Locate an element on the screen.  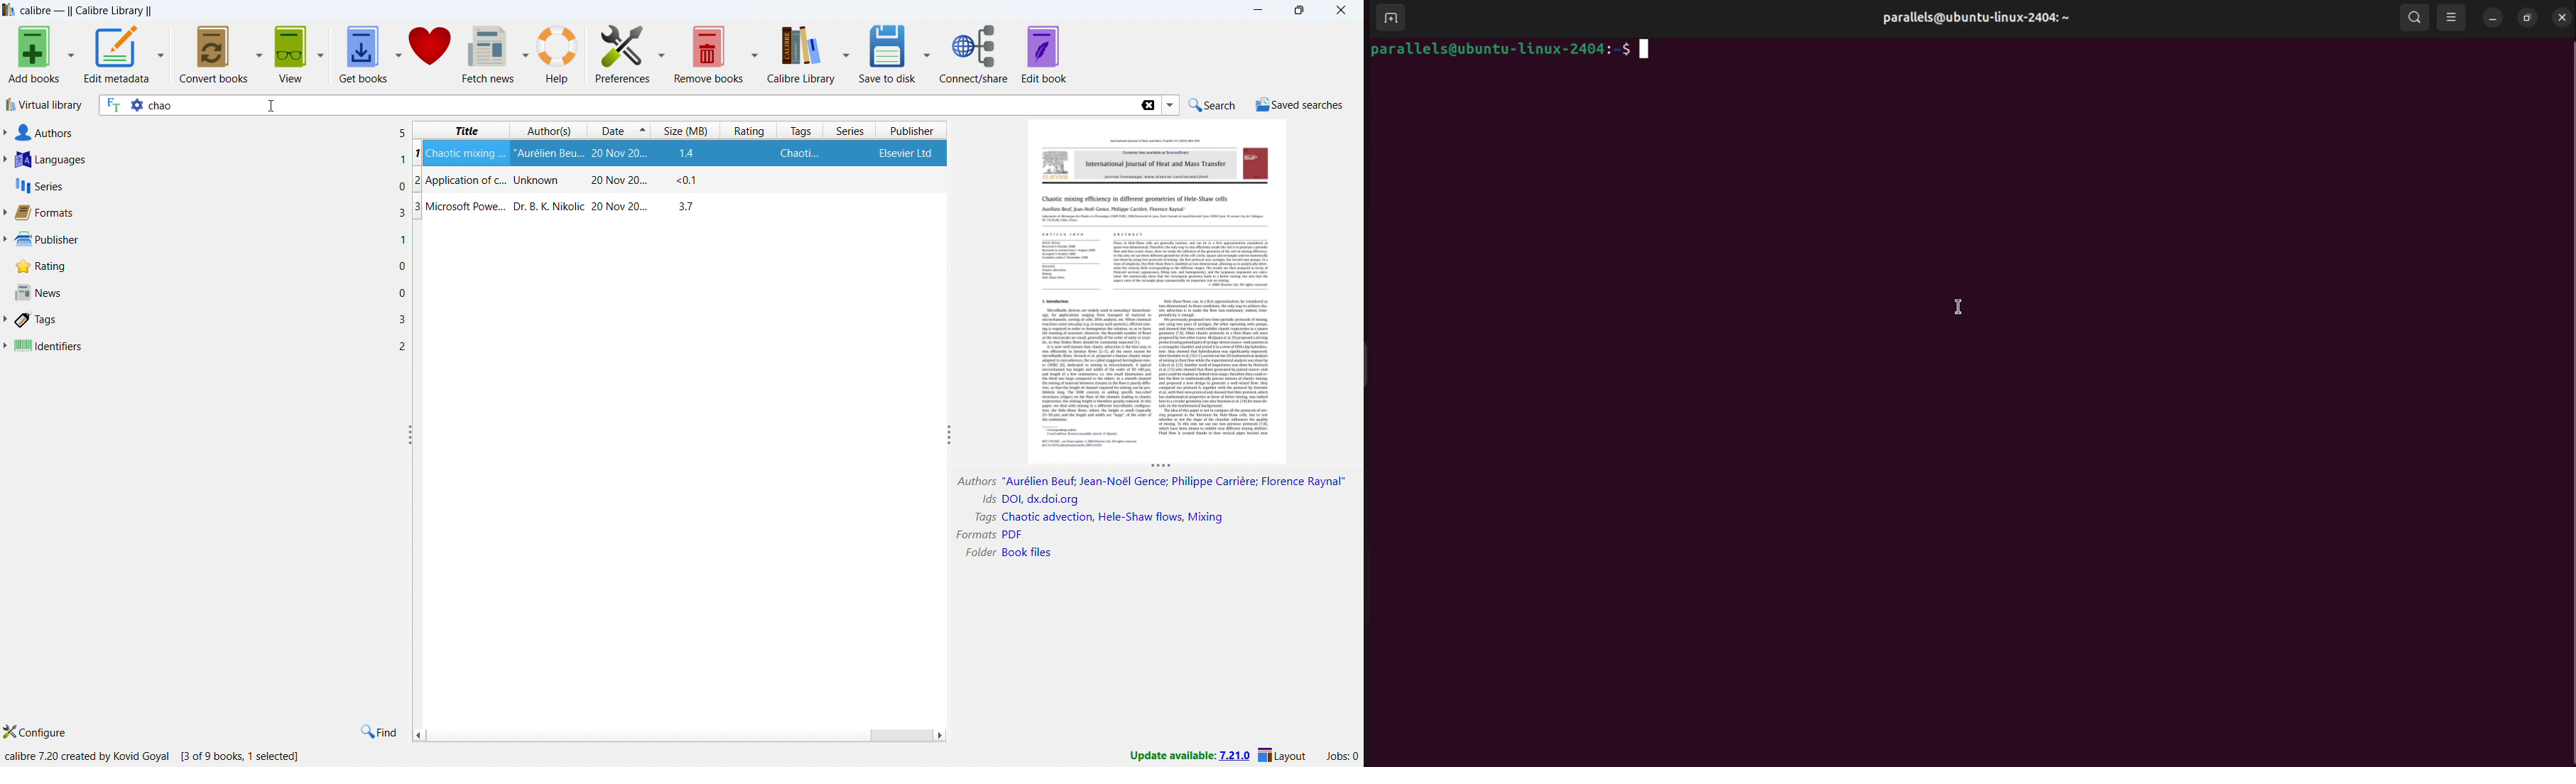
news is located at coordinates (211, 293).